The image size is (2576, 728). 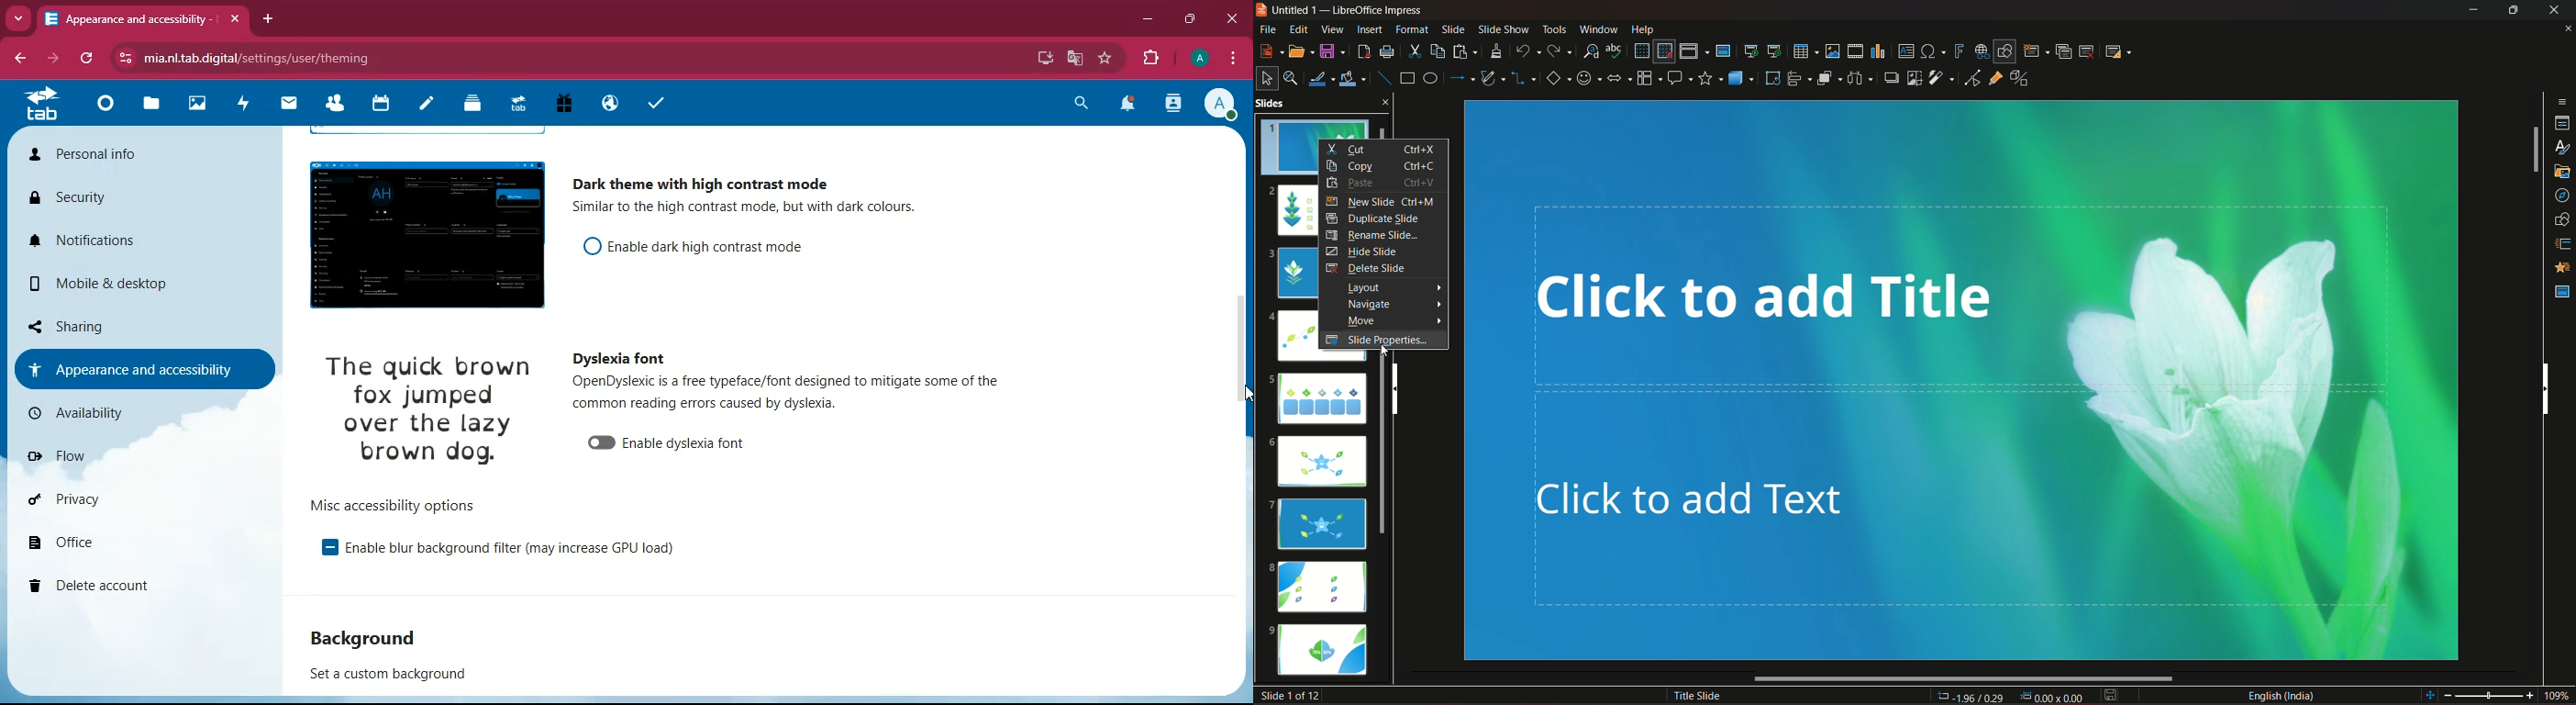 What do you see at coordinates (1375, 236) in the screenshot?
I see `rename slide` at bounding box center [1375, 236].